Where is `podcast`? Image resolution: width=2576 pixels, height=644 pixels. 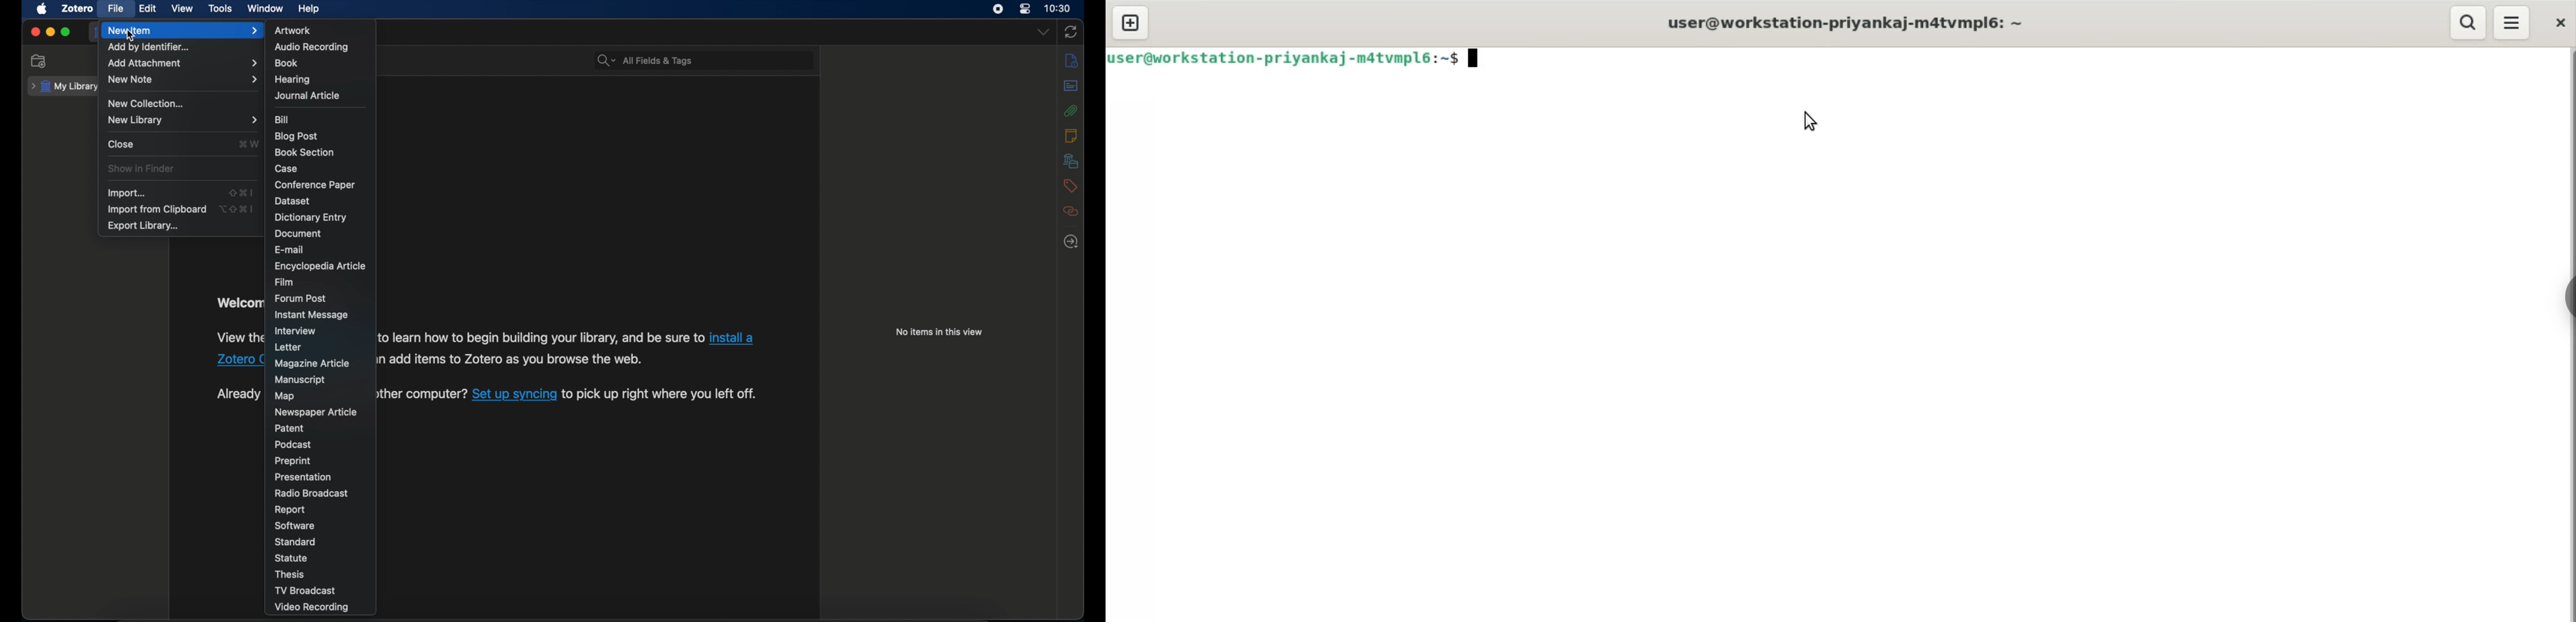
podcast is located at coordinates (294, 444).